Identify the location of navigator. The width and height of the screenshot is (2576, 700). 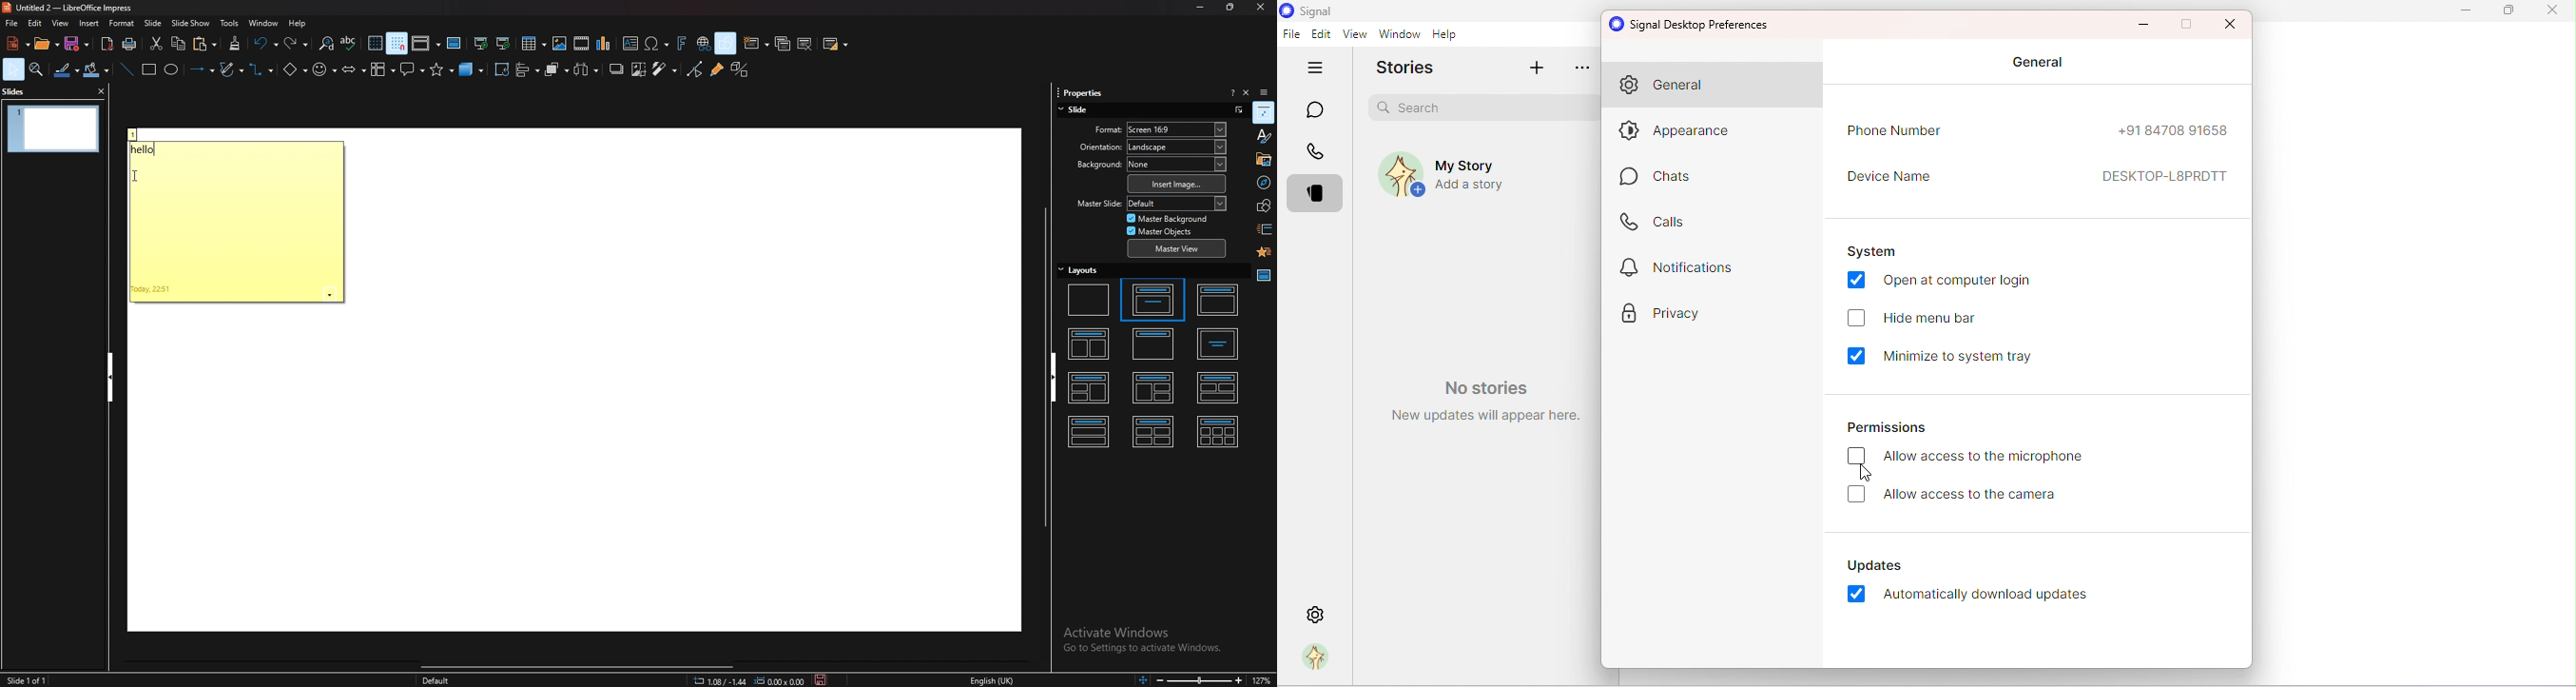
(1263, 182).